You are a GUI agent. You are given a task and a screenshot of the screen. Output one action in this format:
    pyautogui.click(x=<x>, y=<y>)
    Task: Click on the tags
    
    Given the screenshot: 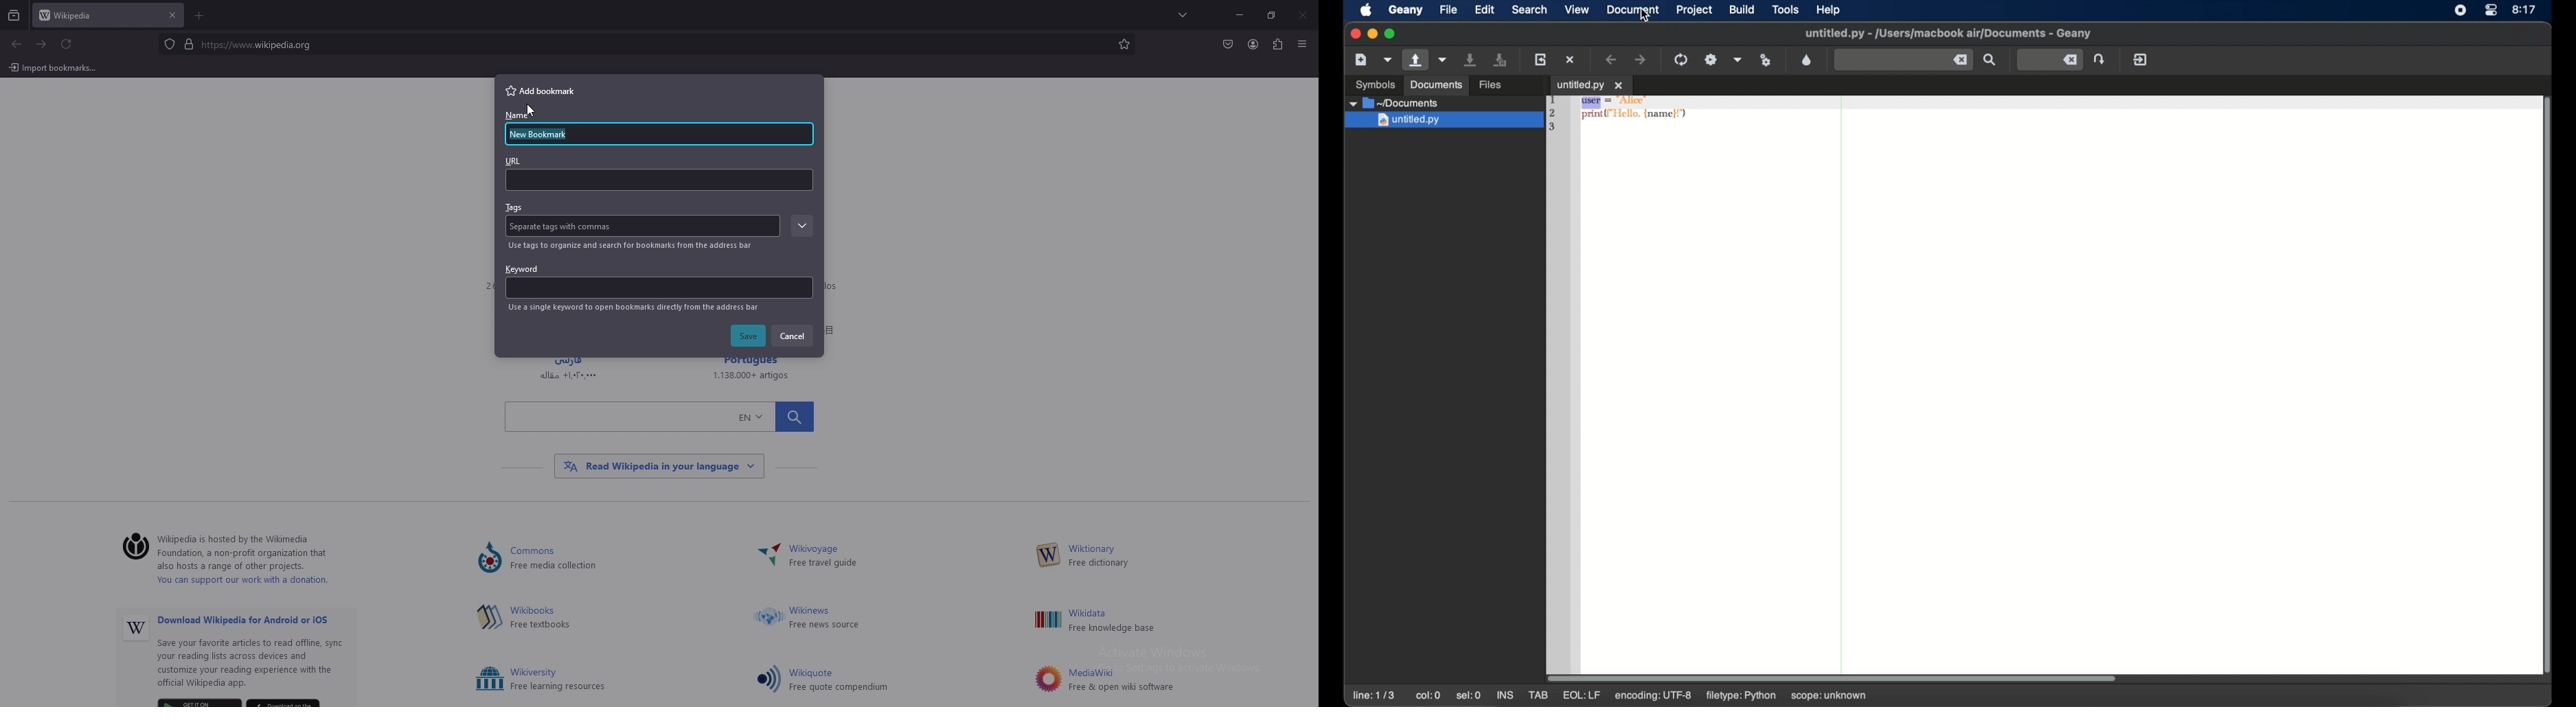 What is the action you would take?
    pyautogui.click(x=515, y=208)
    